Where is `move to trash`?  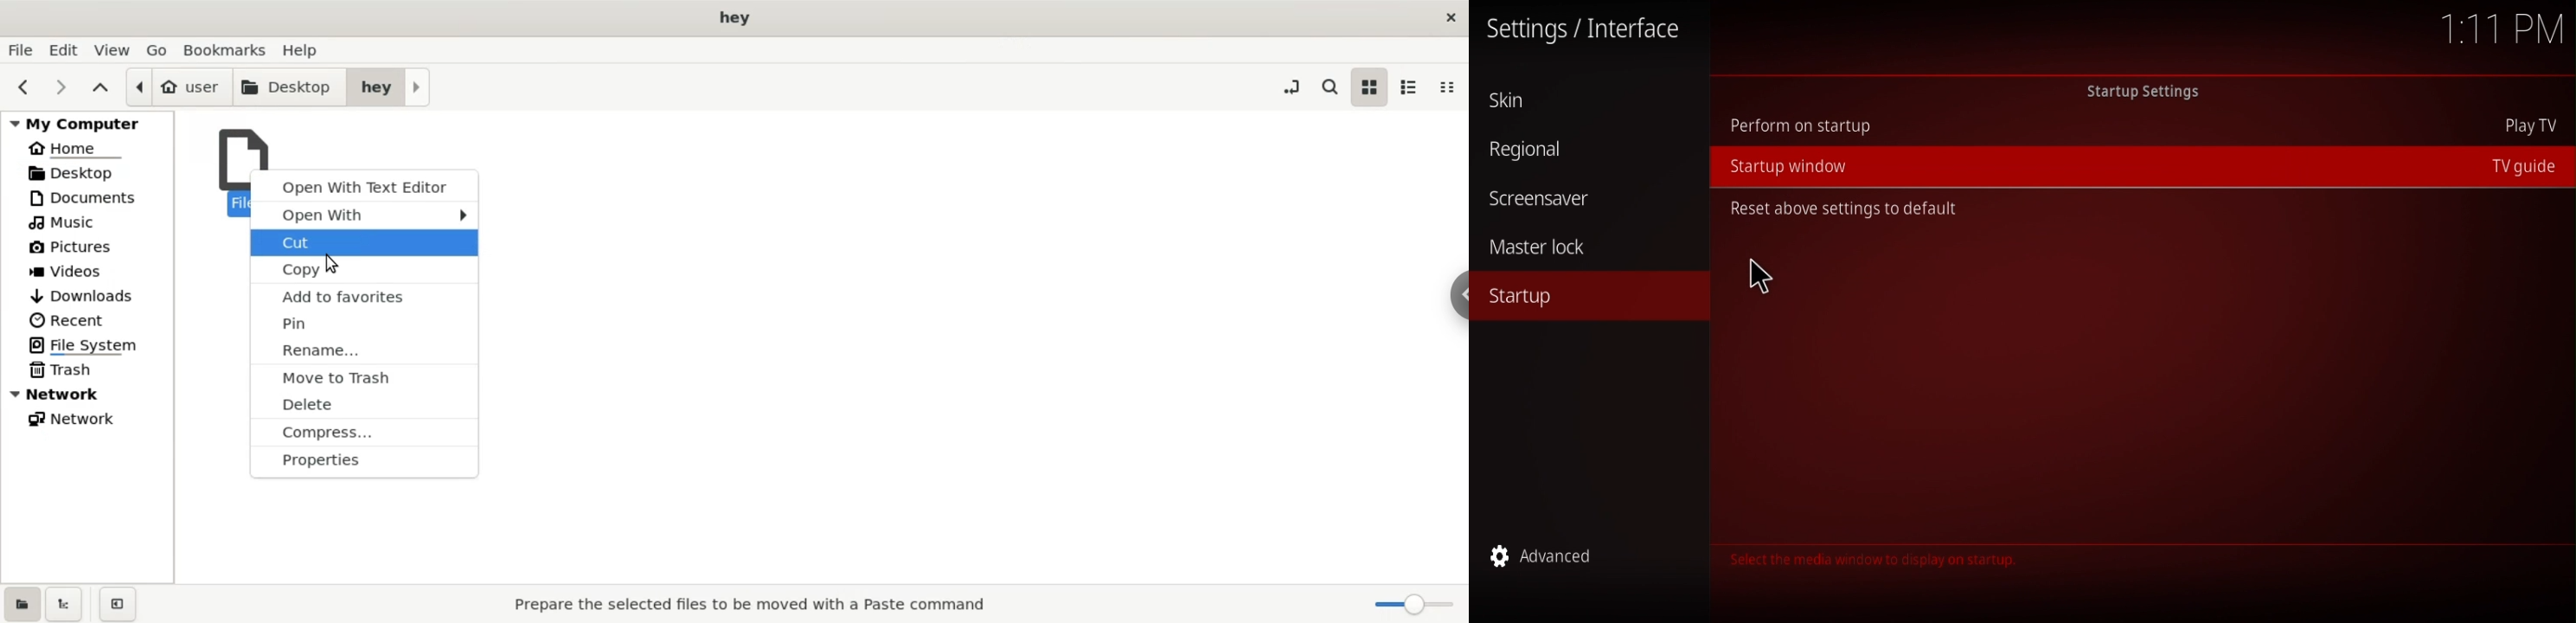
move to trash is located at coordinates (363, 375).